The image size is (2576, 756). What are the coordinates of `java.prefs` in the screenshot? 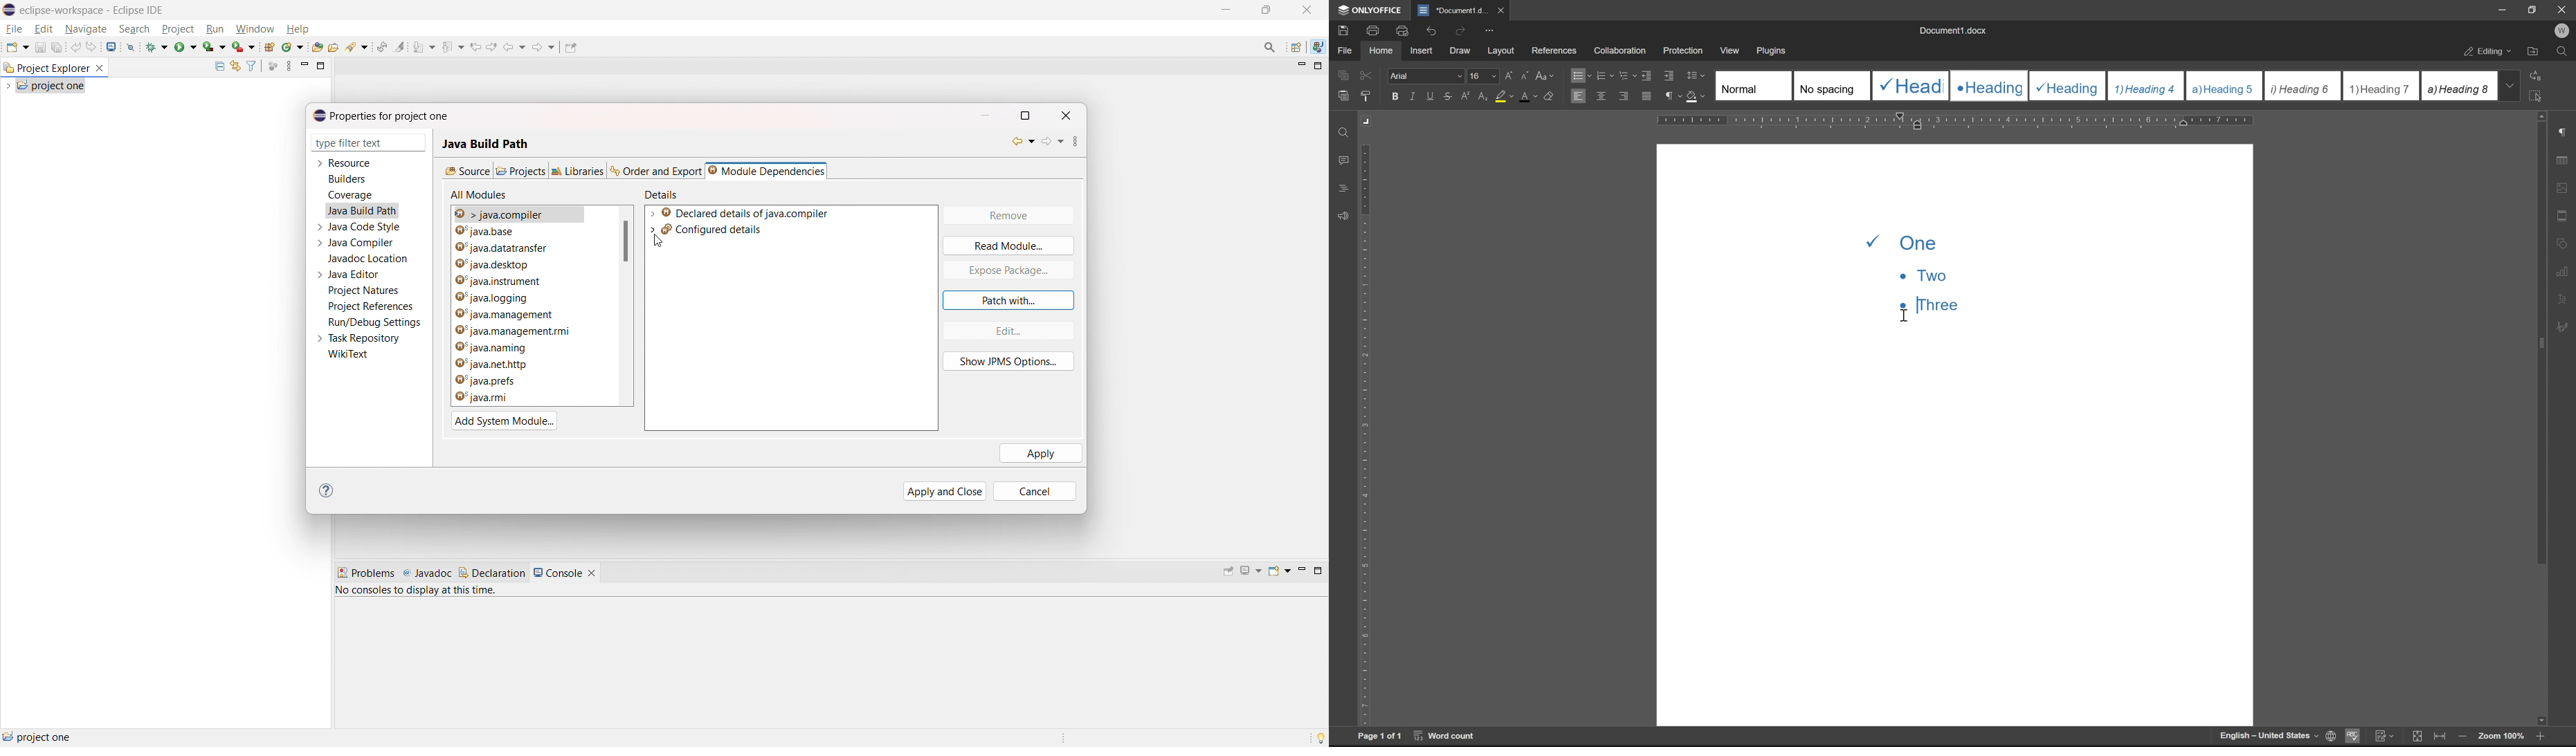 It's located at (507, 381).